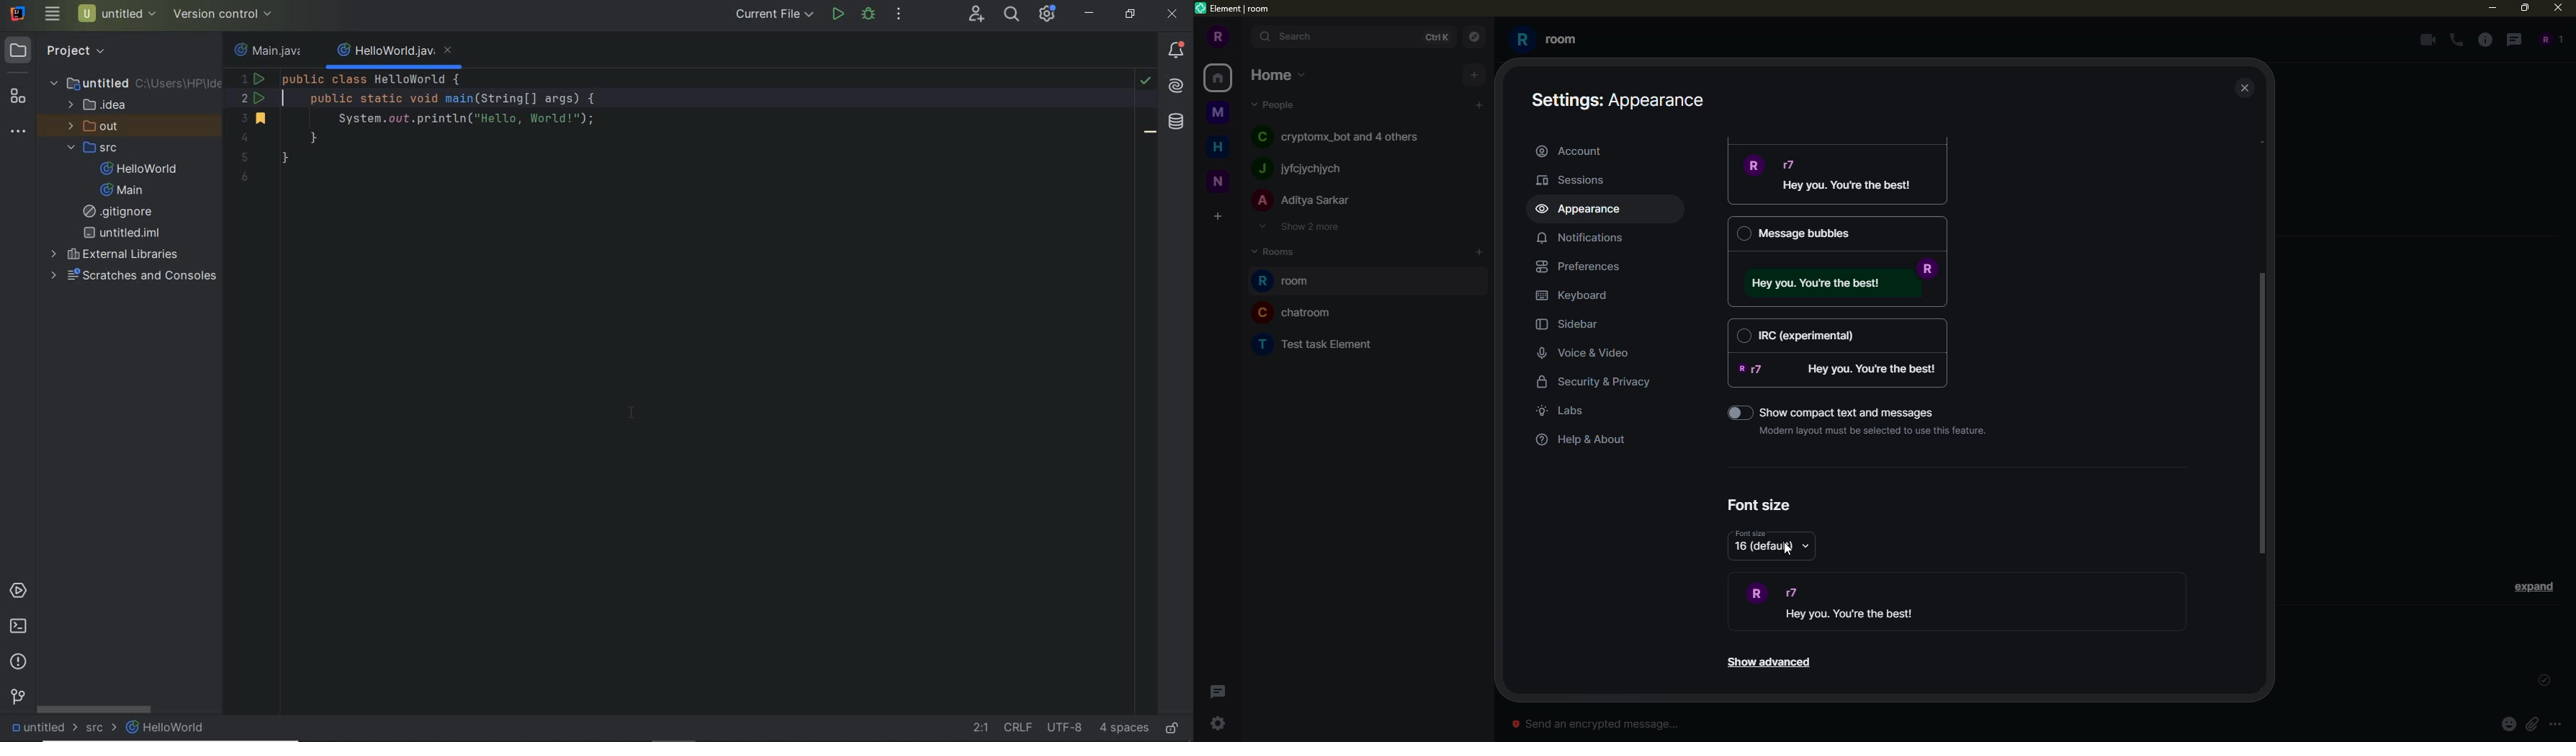  What do you see at coordinates (18, 591) in the screenshot?
I see `services` at bounding box center [18, 591].